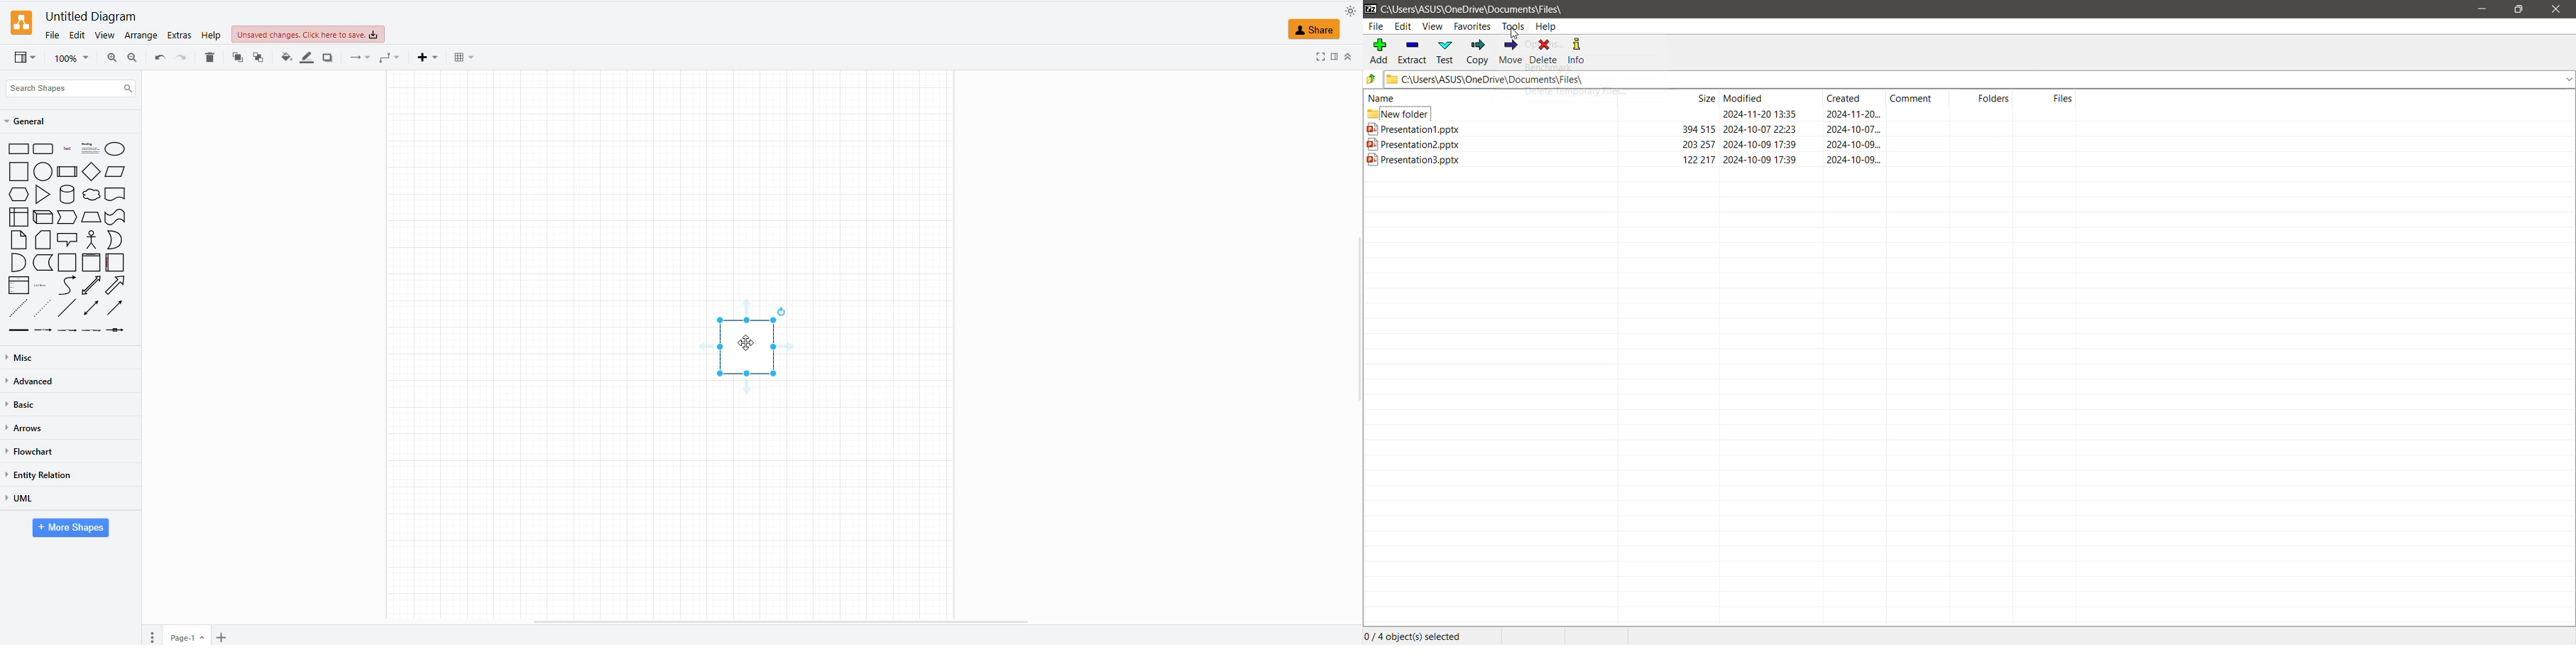 This screenshot has height=672, width=2576. I want to click on Presentation3.pptx, so click(1728, 163).